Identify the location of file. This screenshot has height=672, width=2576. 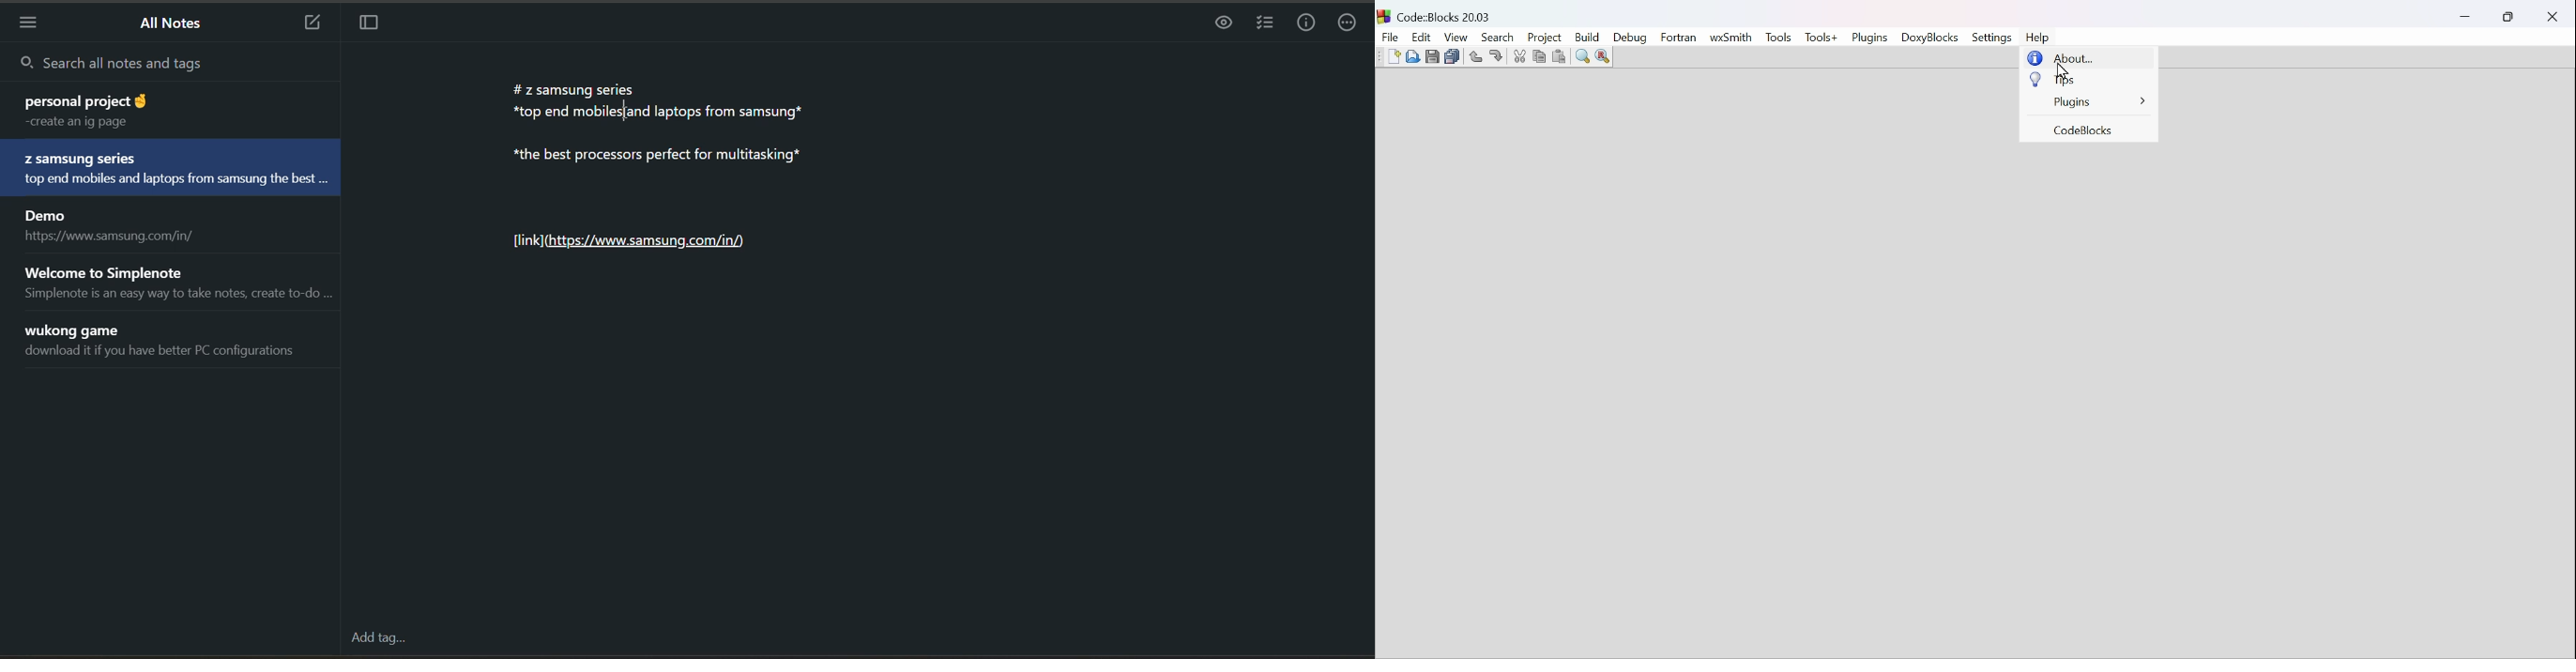
(1390, 38).